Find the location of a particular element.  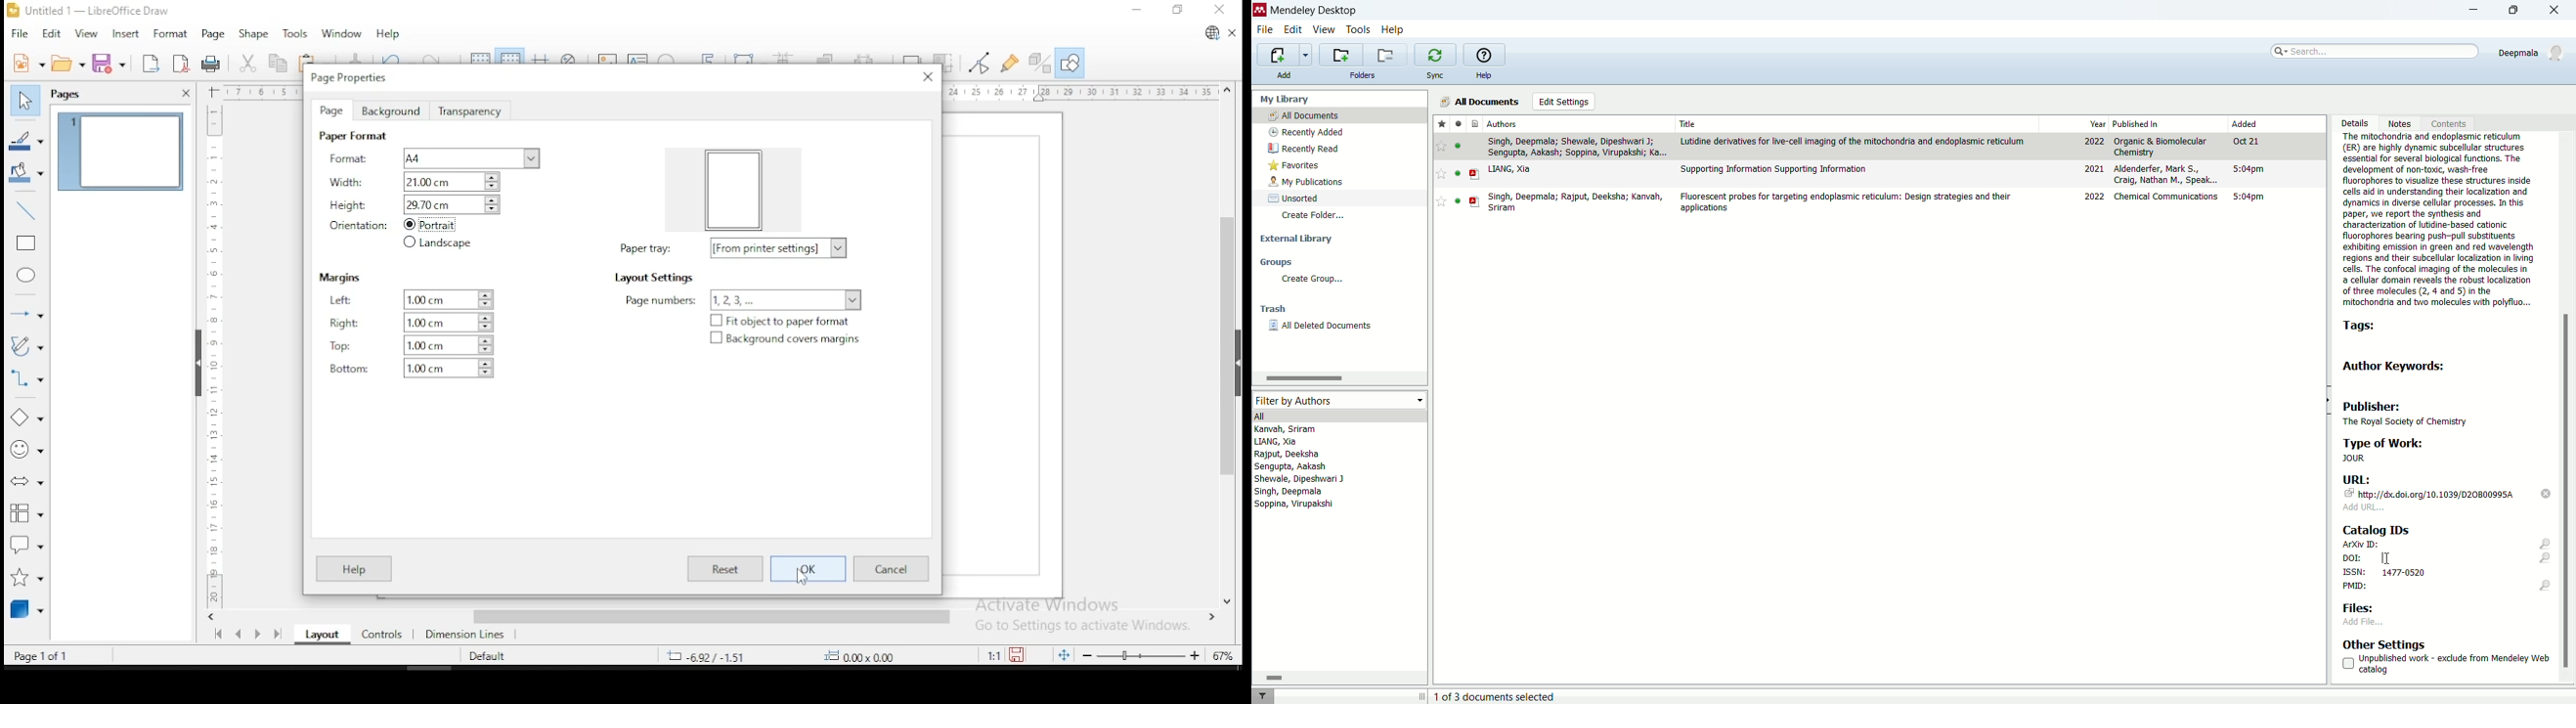

rectangle is located at coordinates (24, 244).